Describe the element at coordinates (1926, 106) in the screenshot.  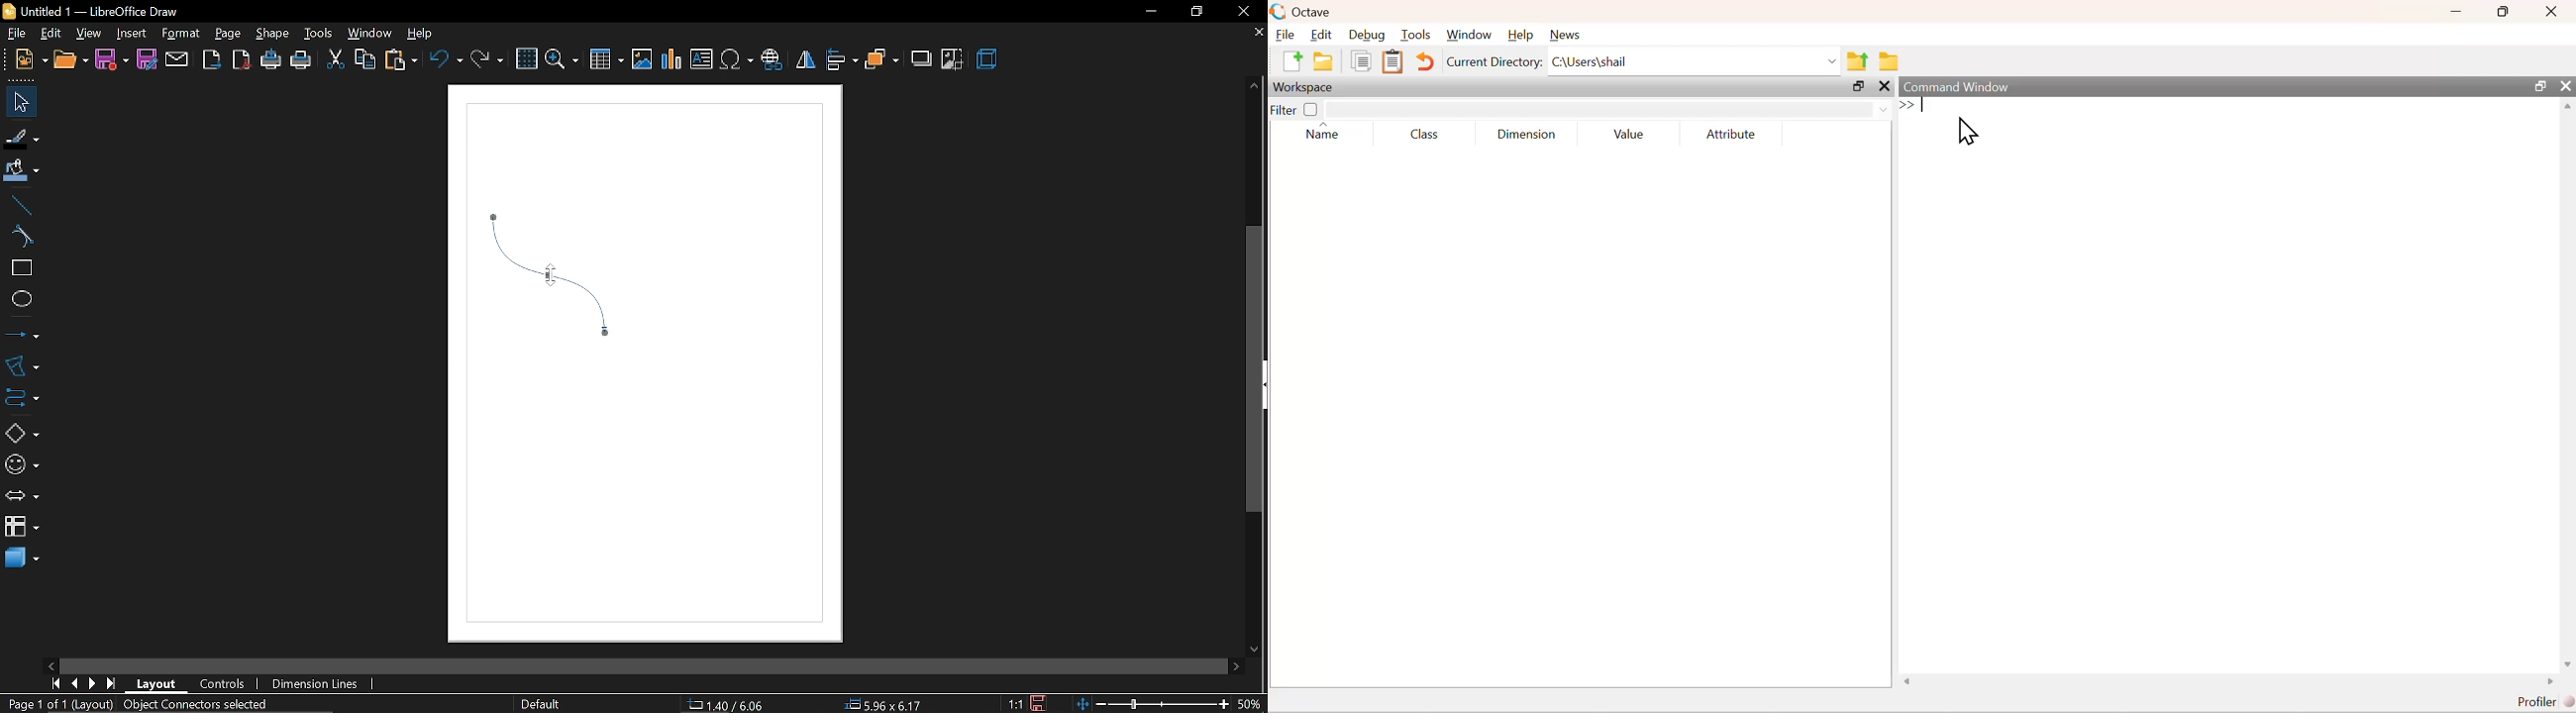
I see `Tap text` at that location.